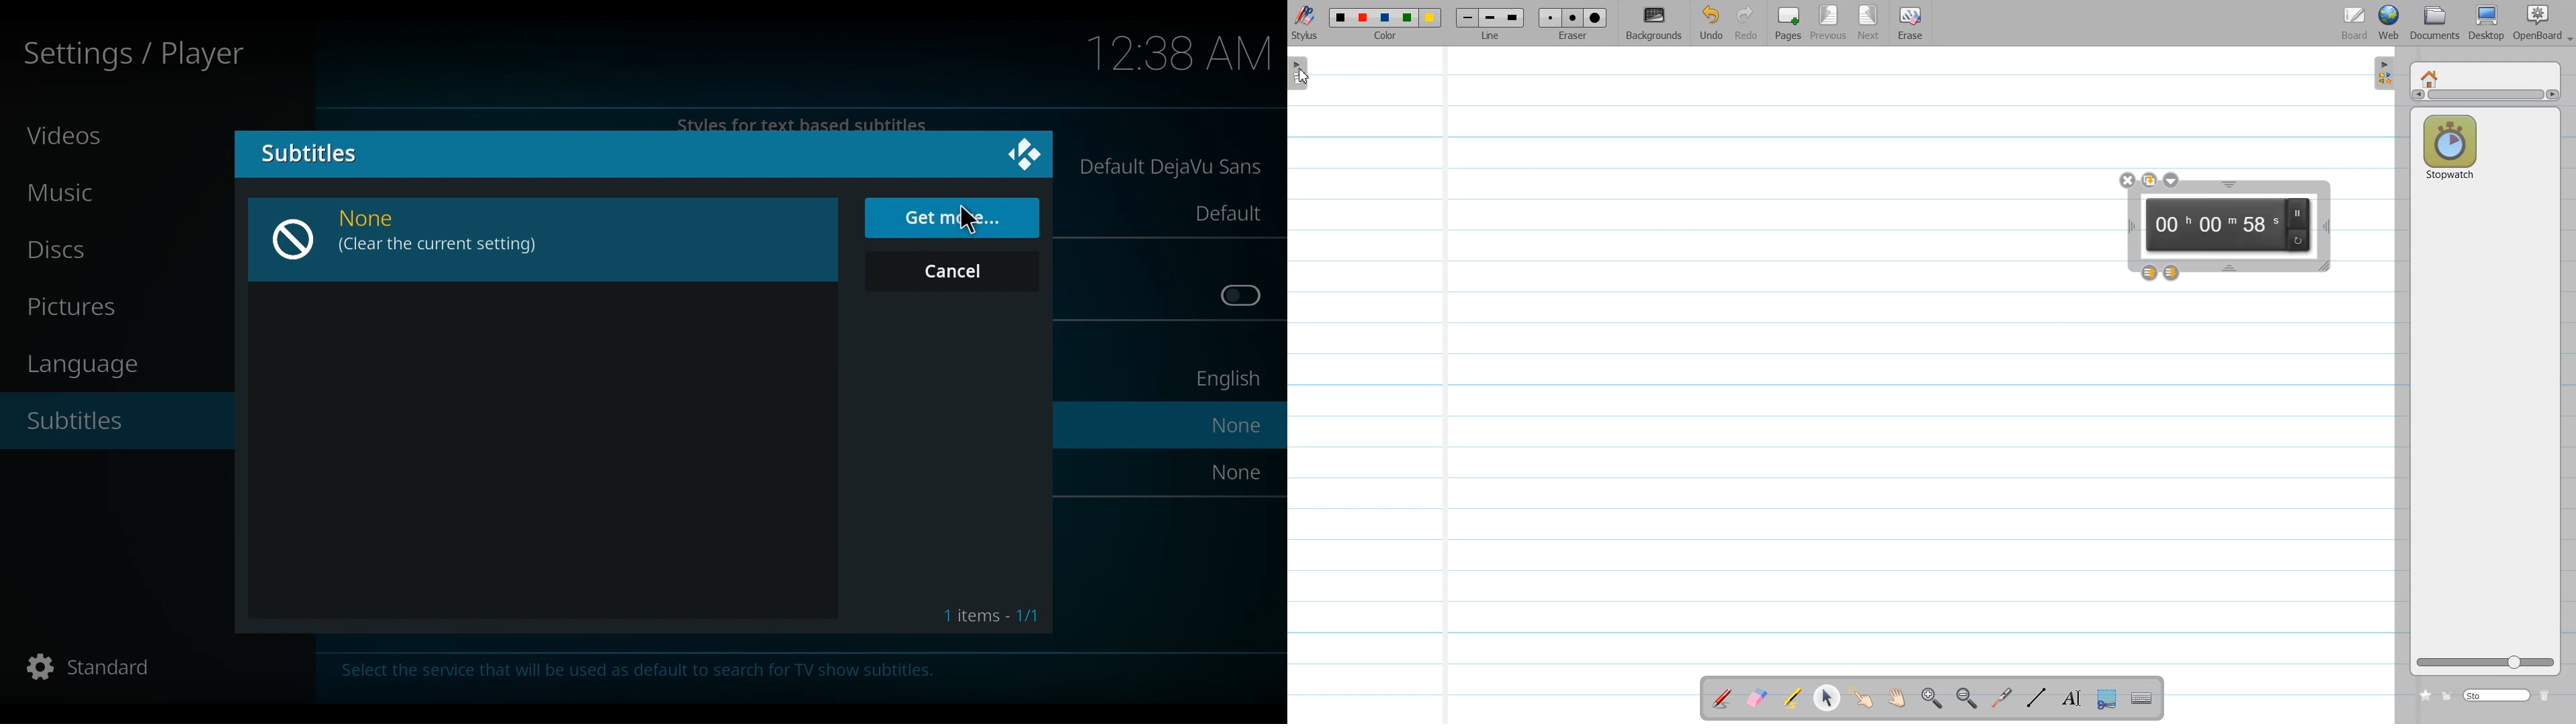 This screenshot has height=728, width=2576. I want to click on Zoom ////out, so click(1967, 698).